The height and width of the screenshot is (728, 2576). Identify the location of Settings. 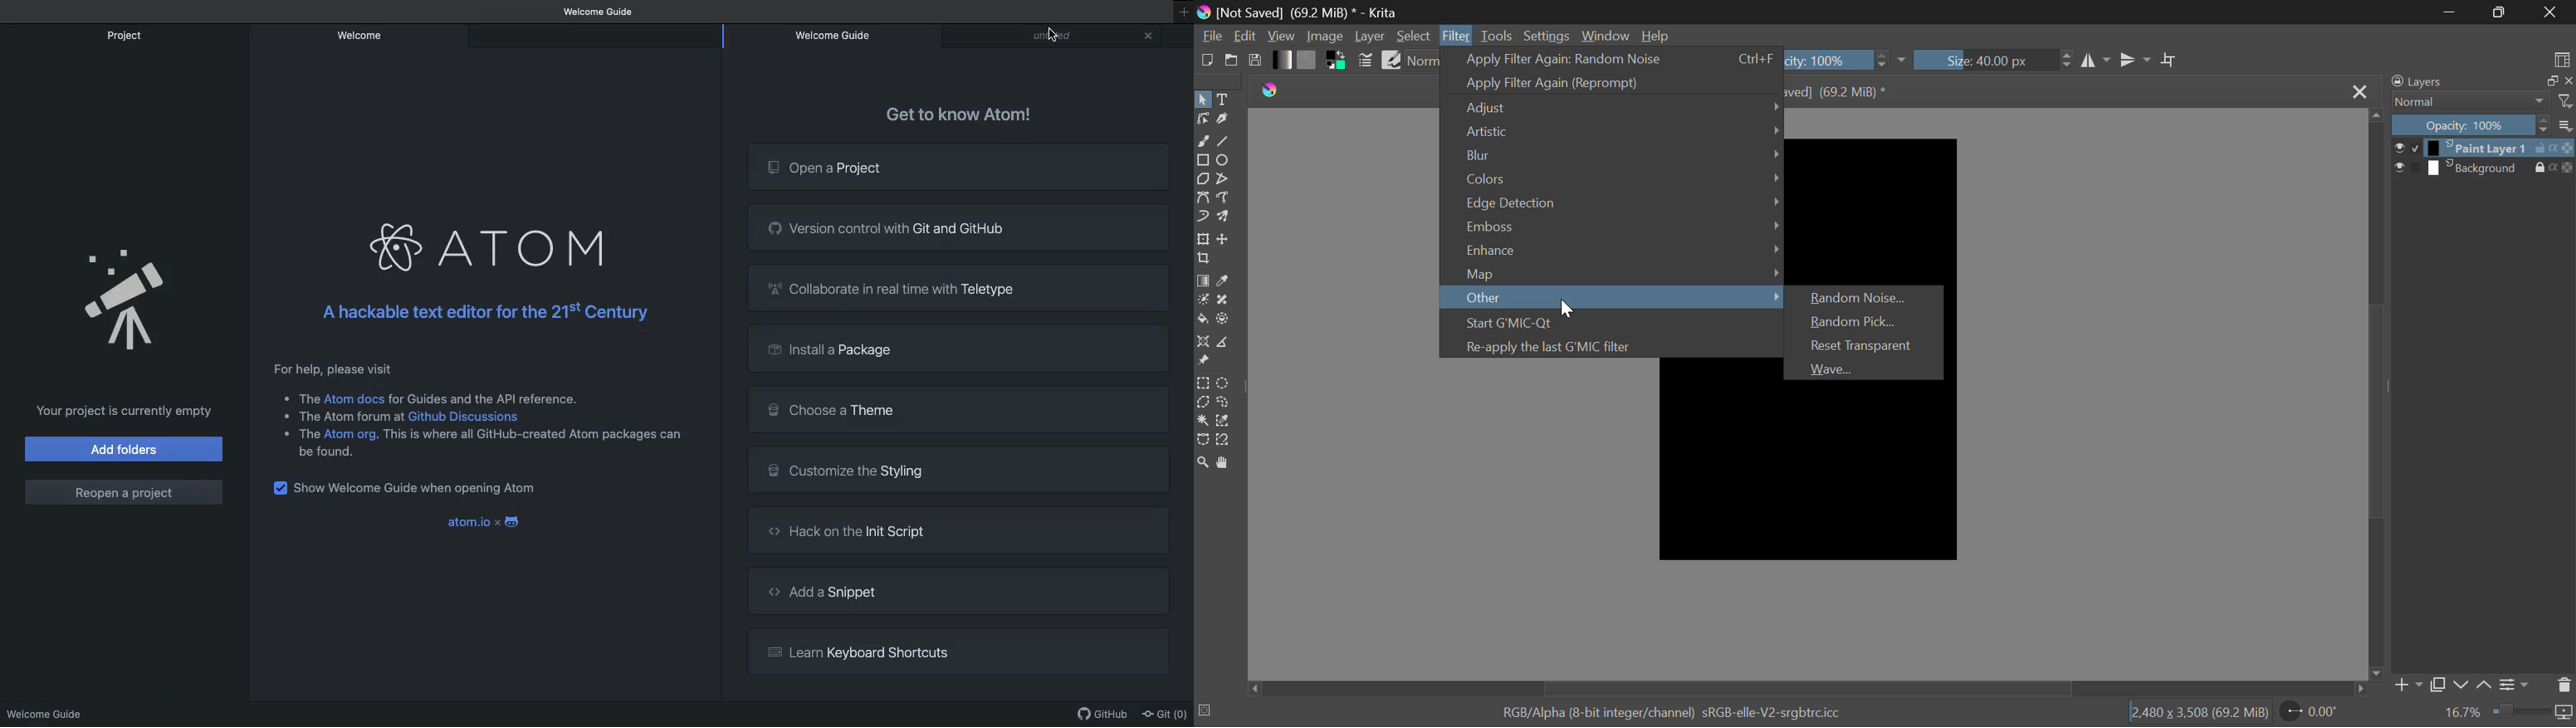
(2513, 684).